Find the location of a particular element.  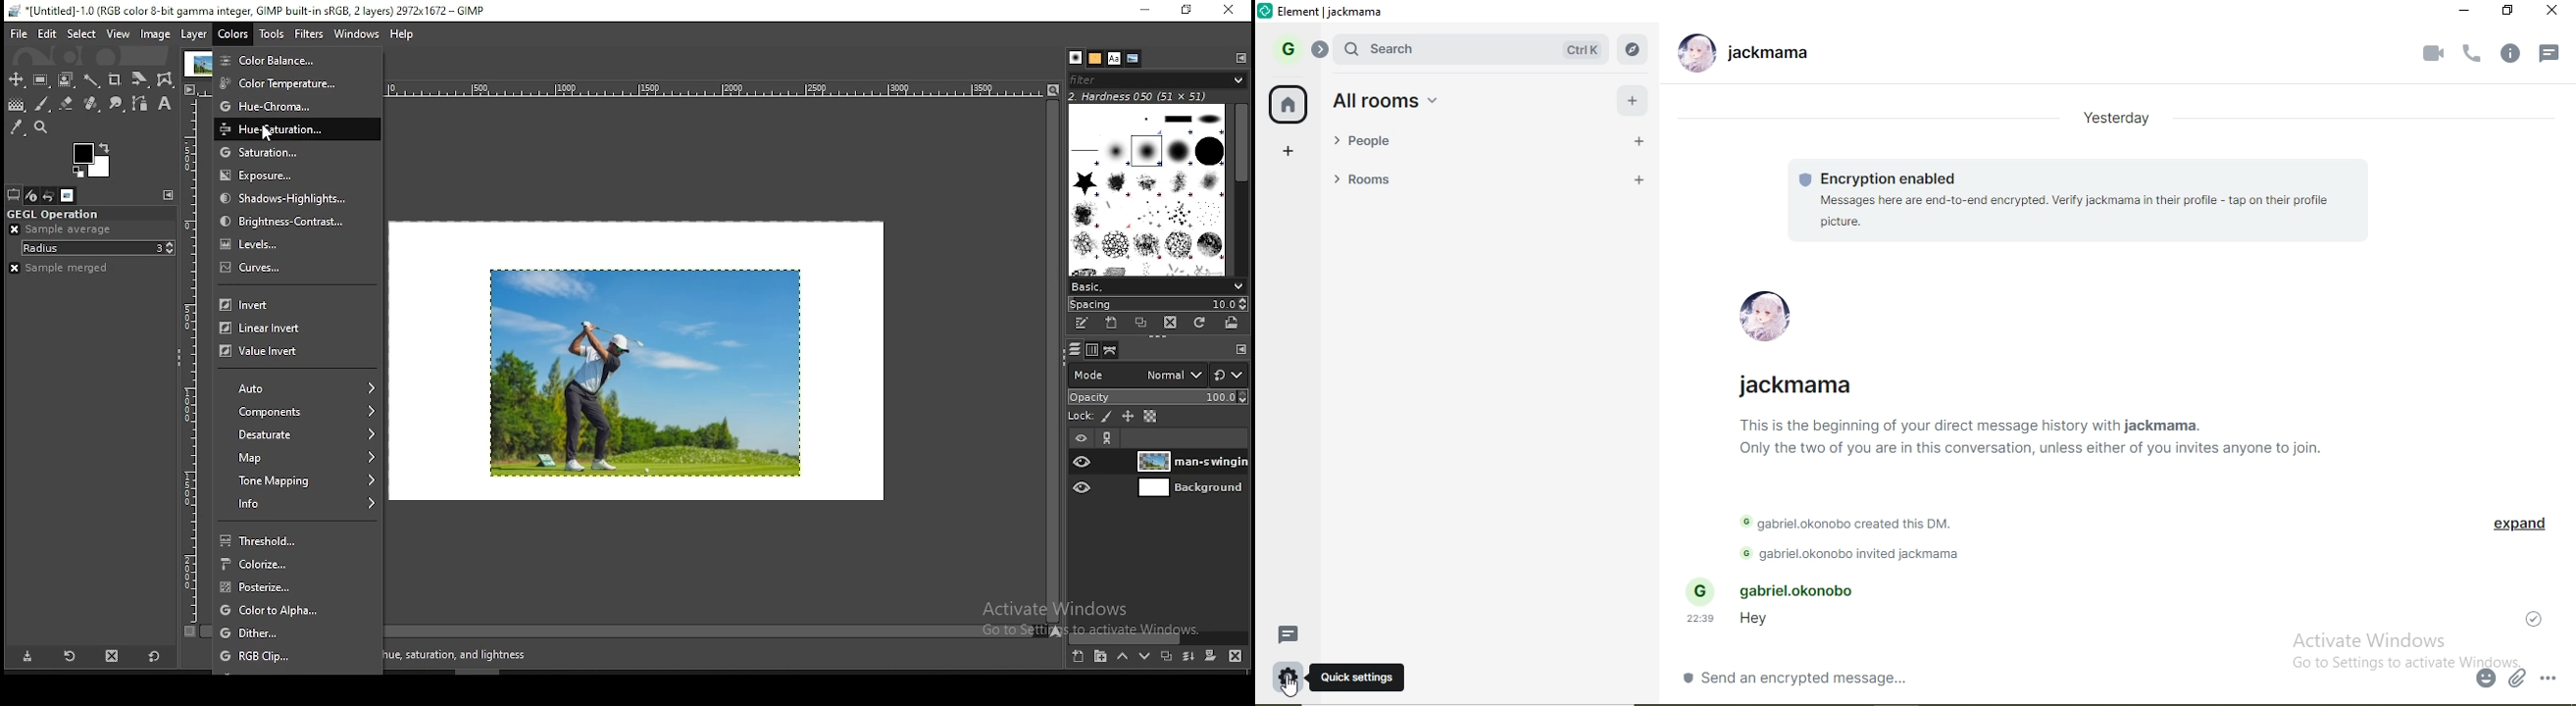

G is located at coordinates (1284, 50).